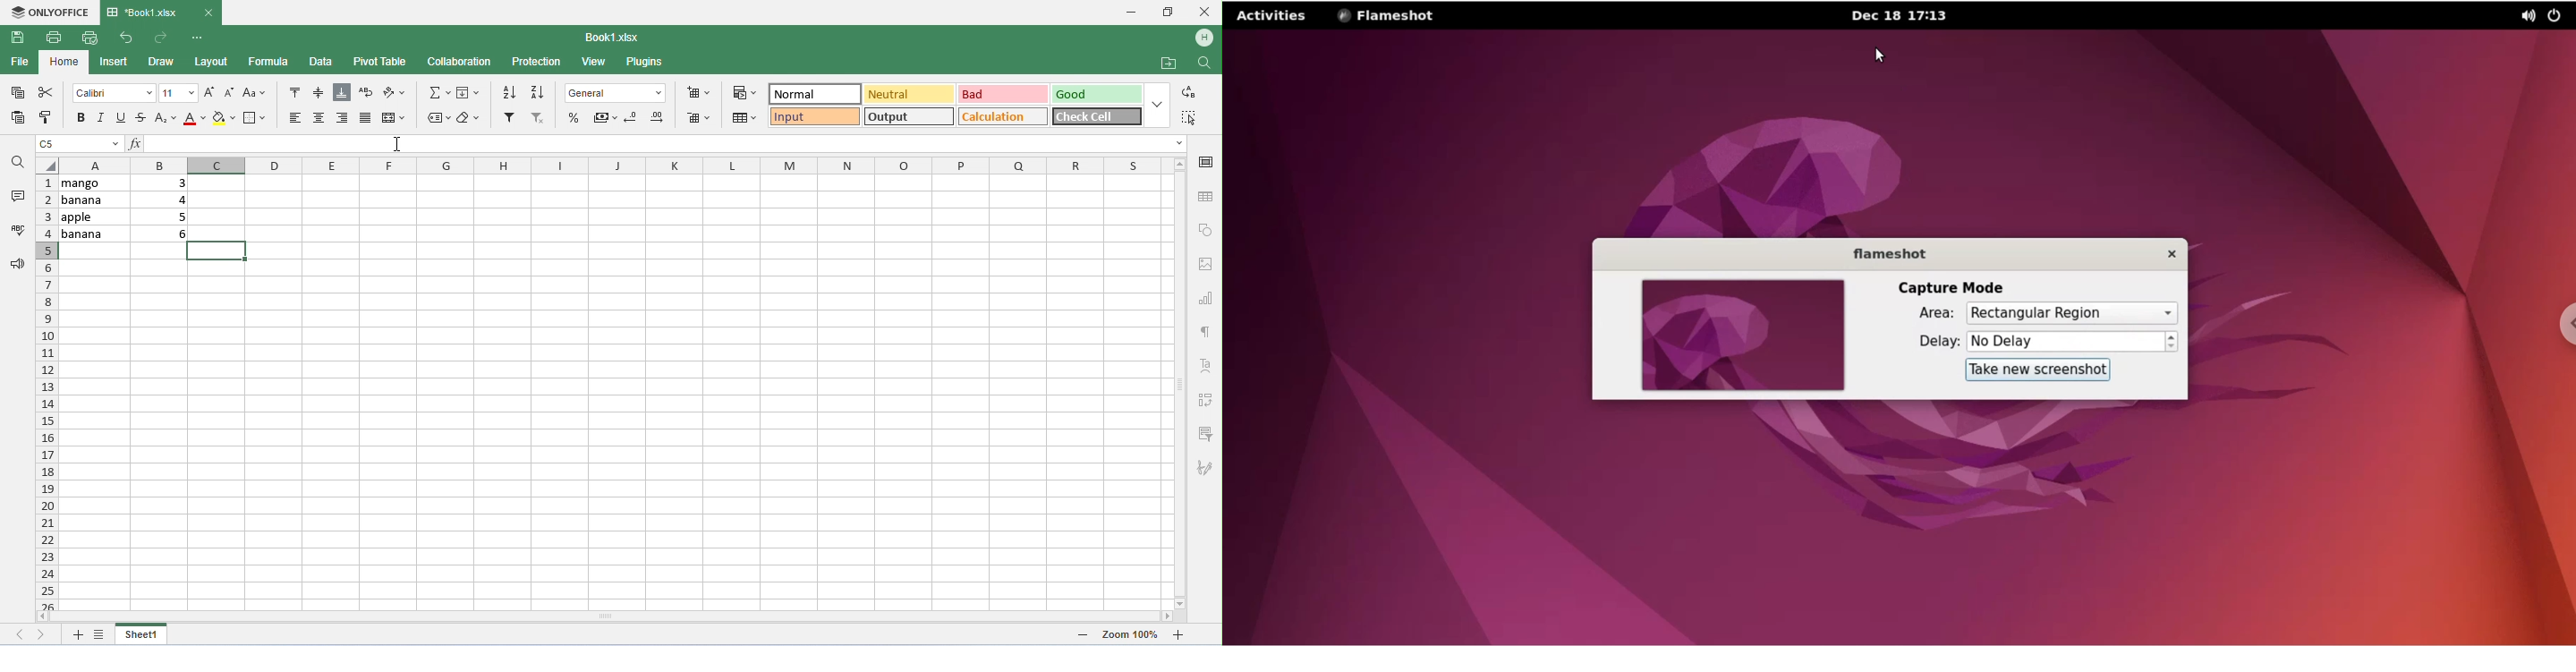 Image resolution: width=2576 pixels, height=672 pixels. Describe the element at coordinates (222, 119) in the screenshot. I see `background color` at that location.